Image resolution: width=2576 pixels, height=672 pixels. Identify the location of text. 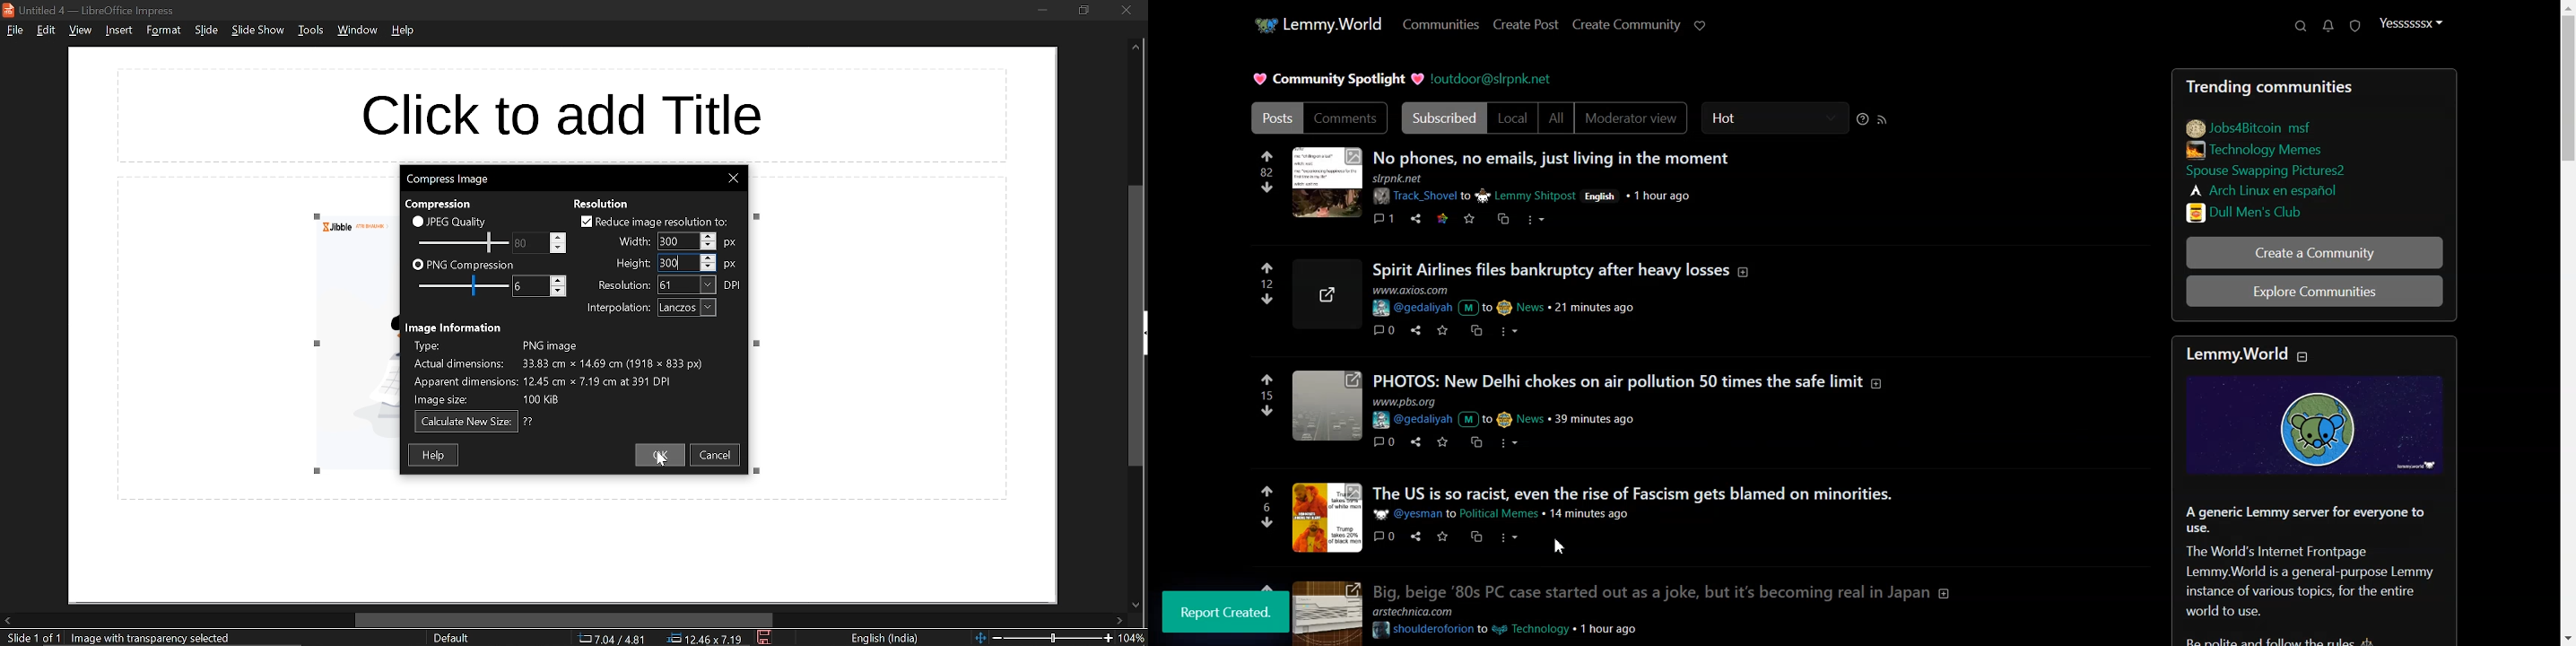
(529, 422).